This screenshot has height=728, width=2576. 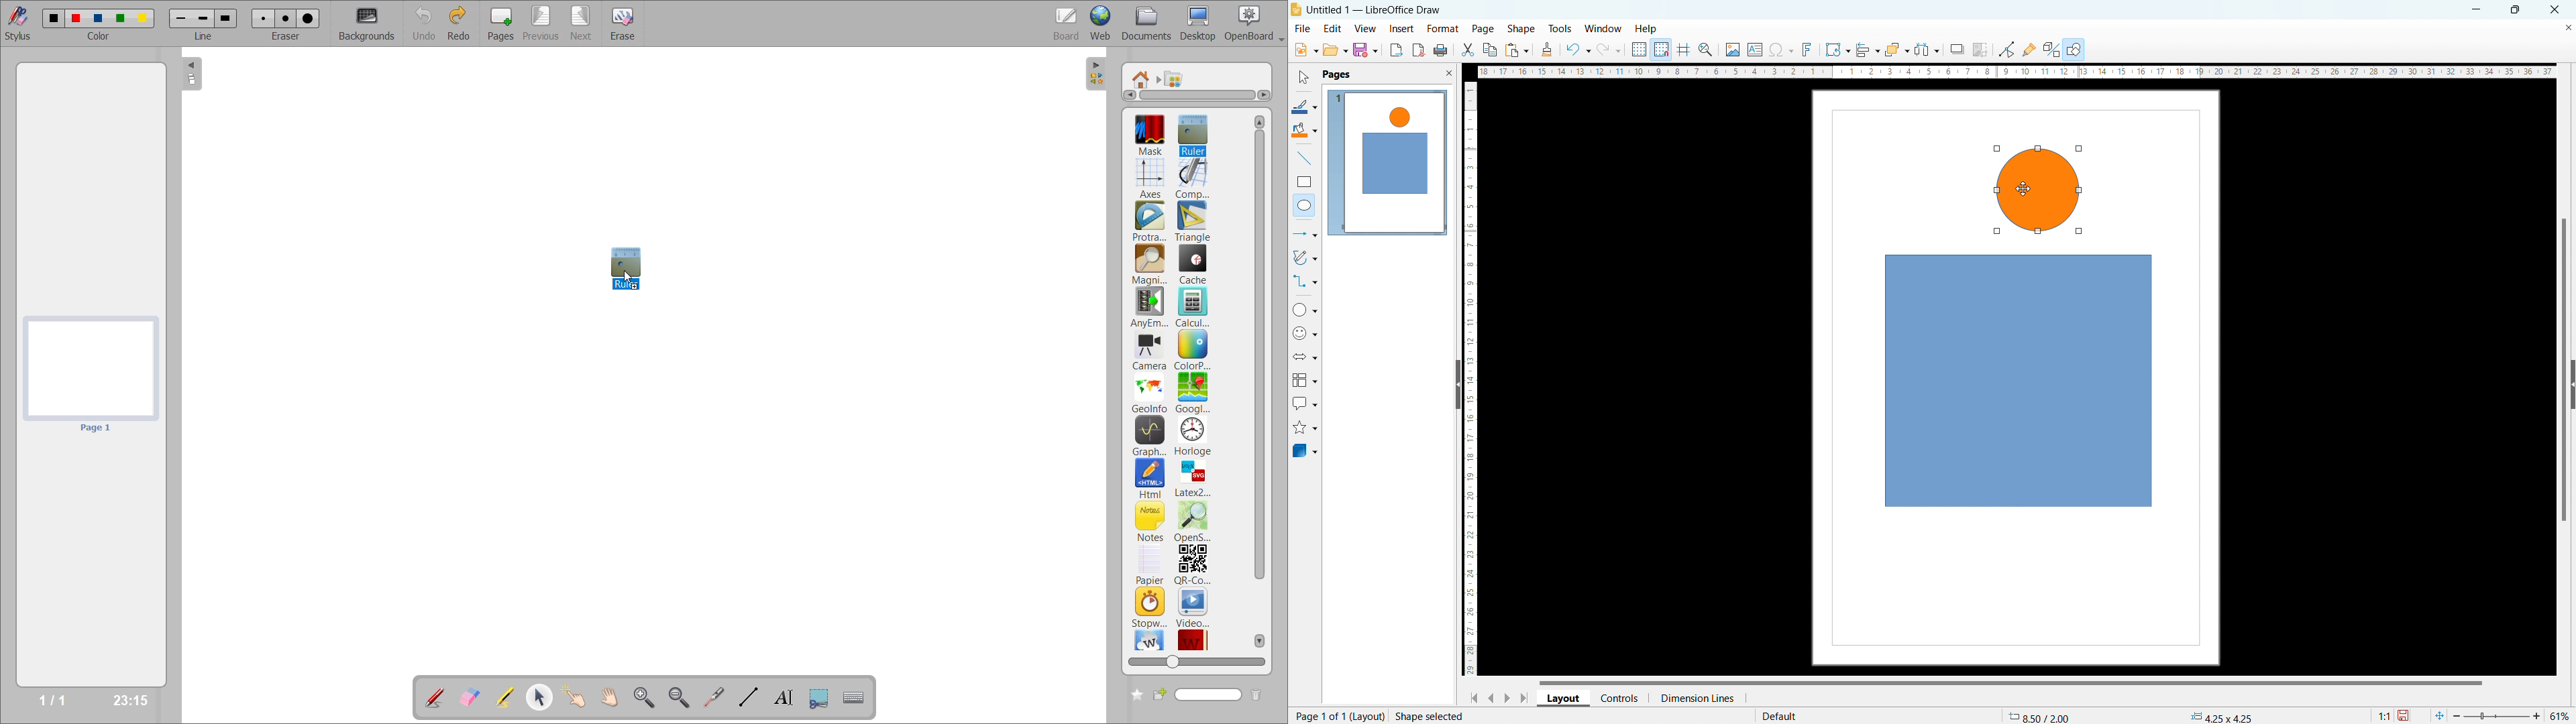 What do you see at coordinates (1305, 380) in the screenshot?
I see `flowchart` at bounding box center [1305, 380].